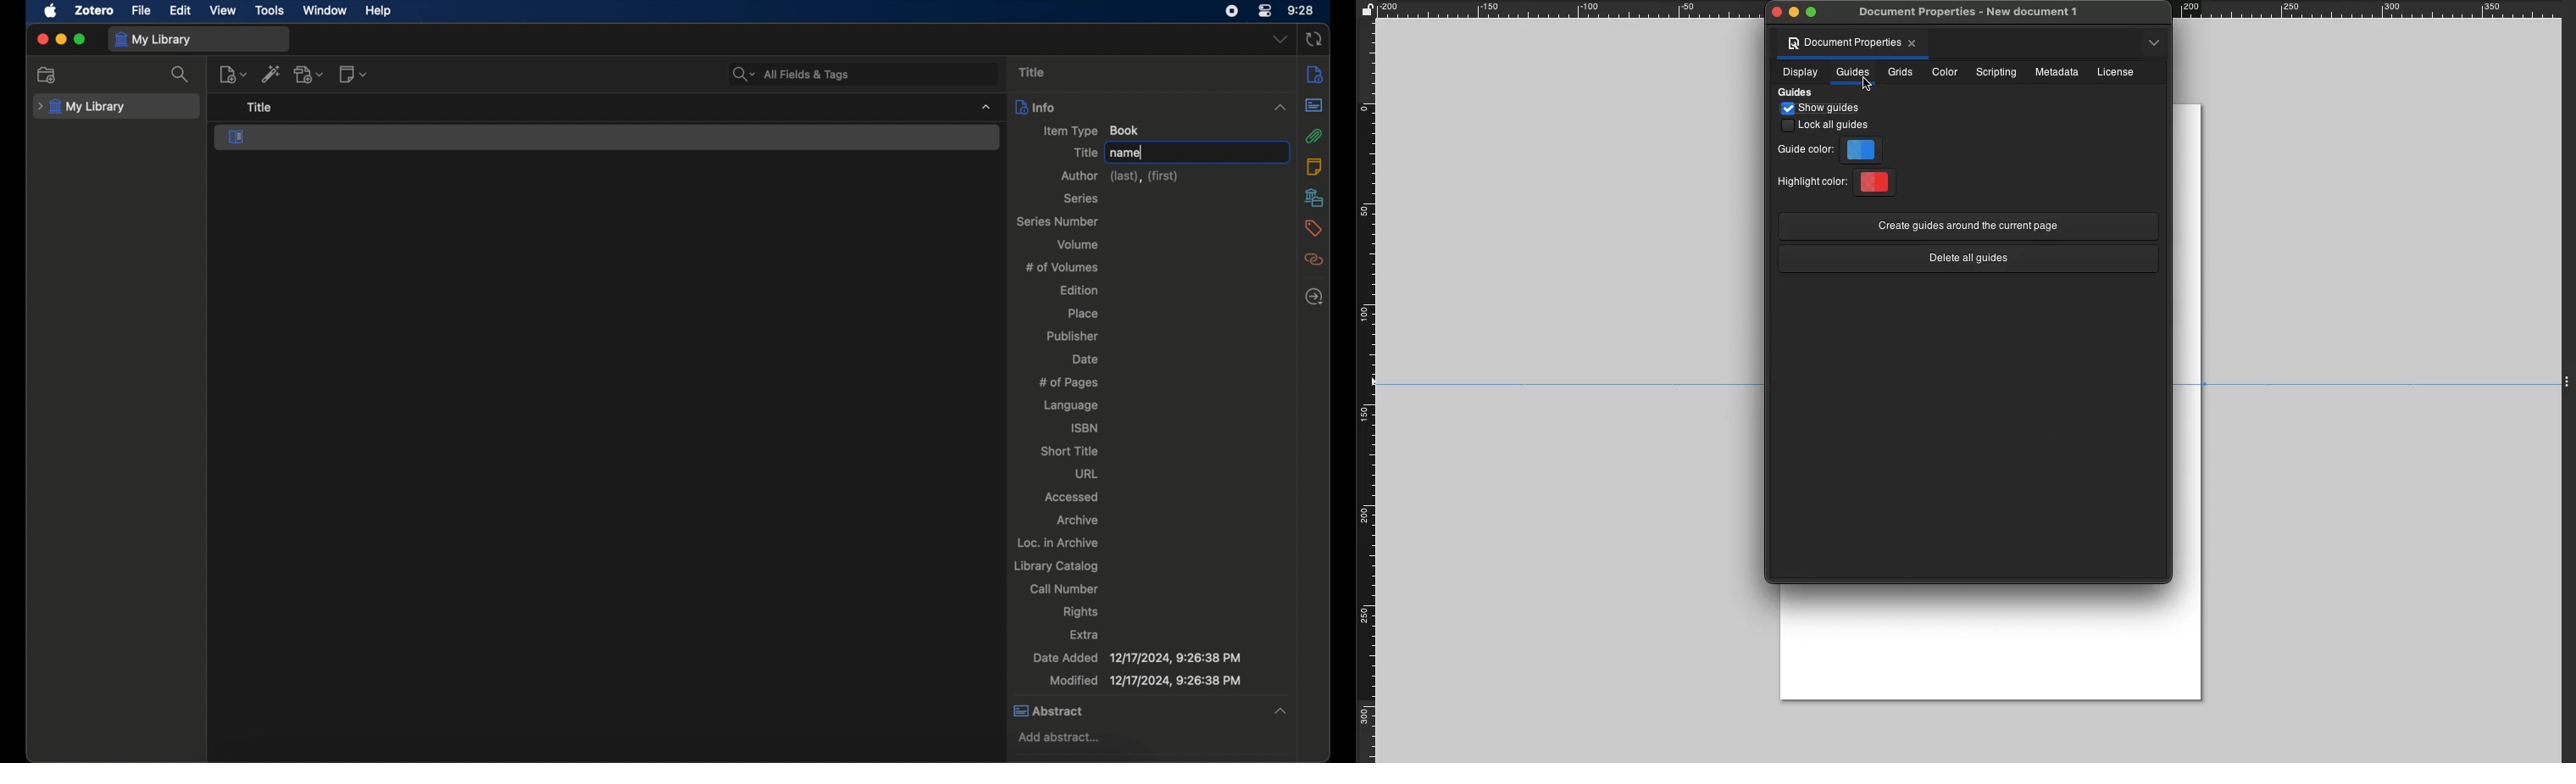 The image size is (2576, 784). What do you see at coordinates (1278, 40) in the screenshot?
I see `dropdown` at bounding box center [1278, 40].